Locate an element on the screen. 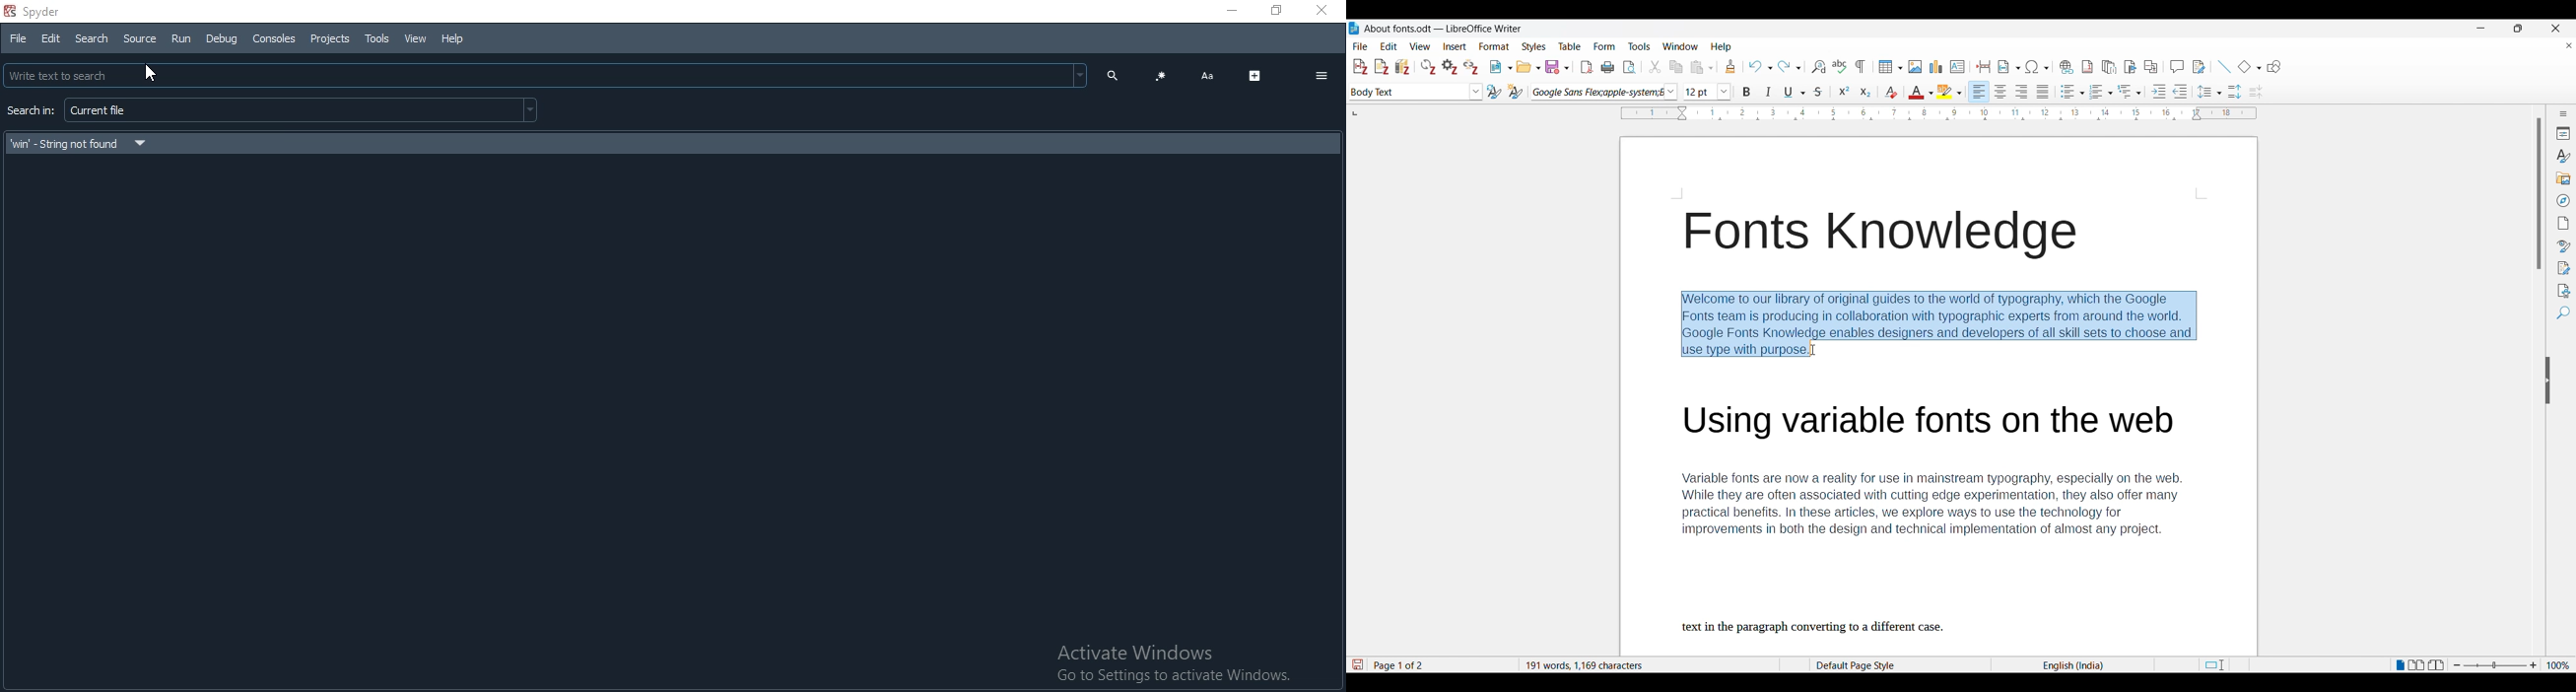 The width and height of the screenshot is (2576, 700). Standard selection is located at coordinates (2213, 665).